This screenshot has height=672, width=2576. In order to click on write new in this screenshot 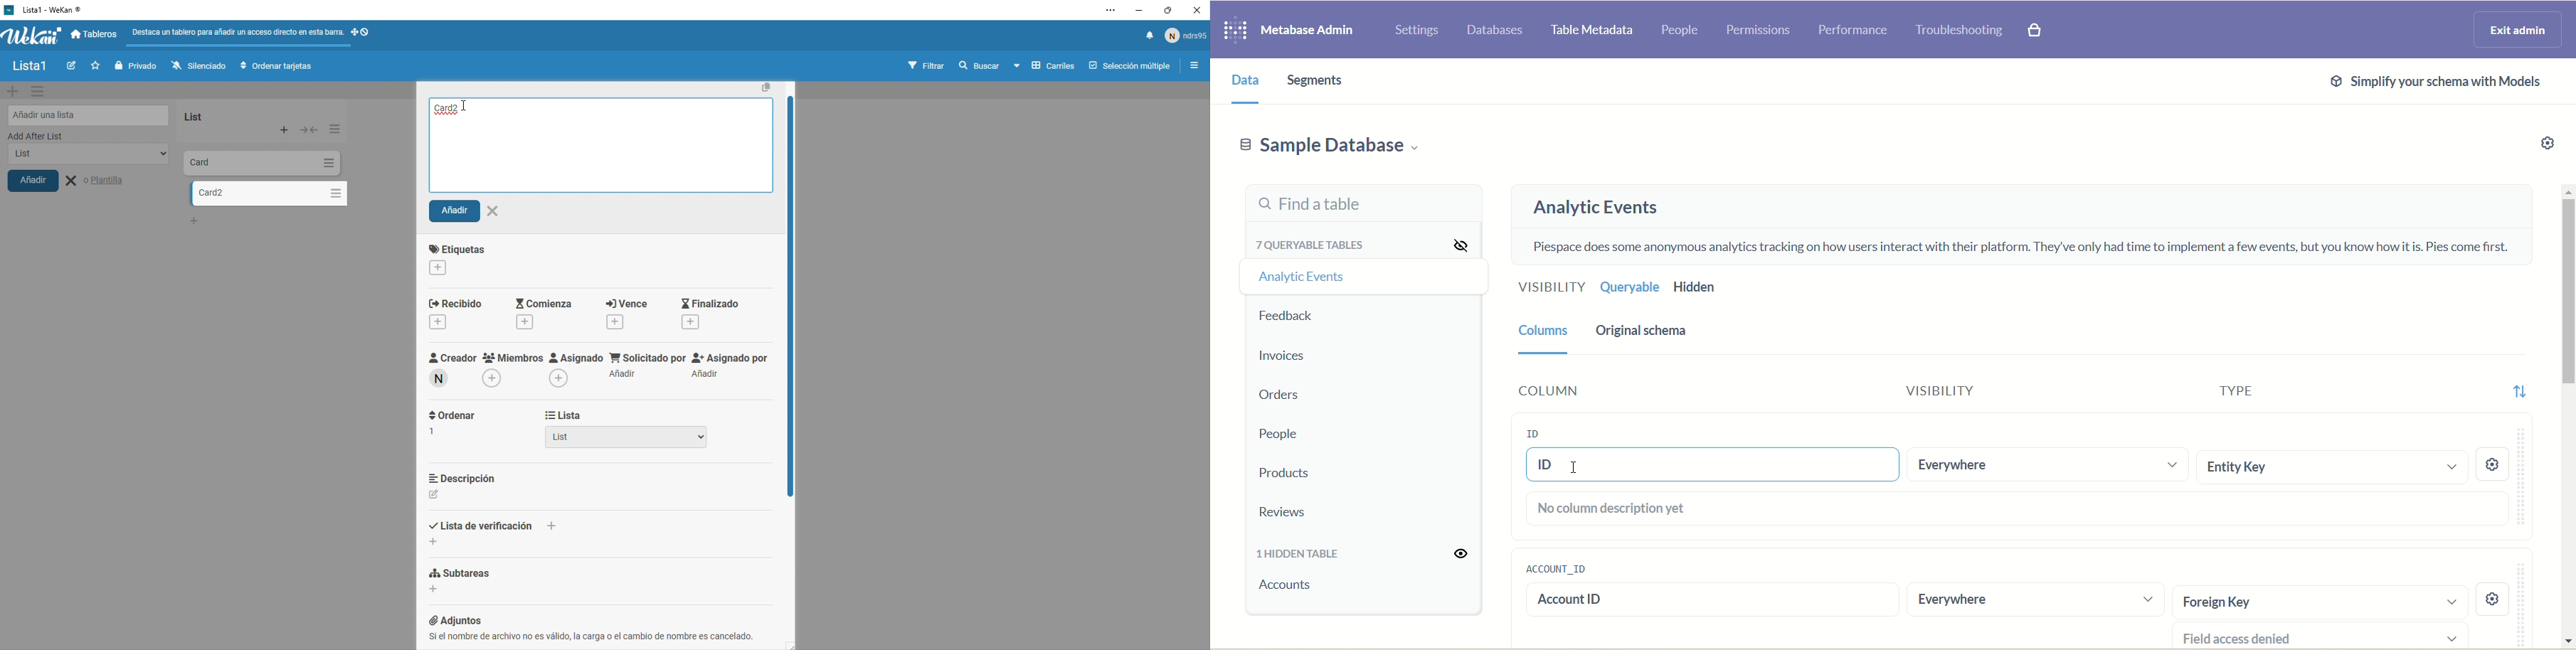, I will do `click(69, 67)`.